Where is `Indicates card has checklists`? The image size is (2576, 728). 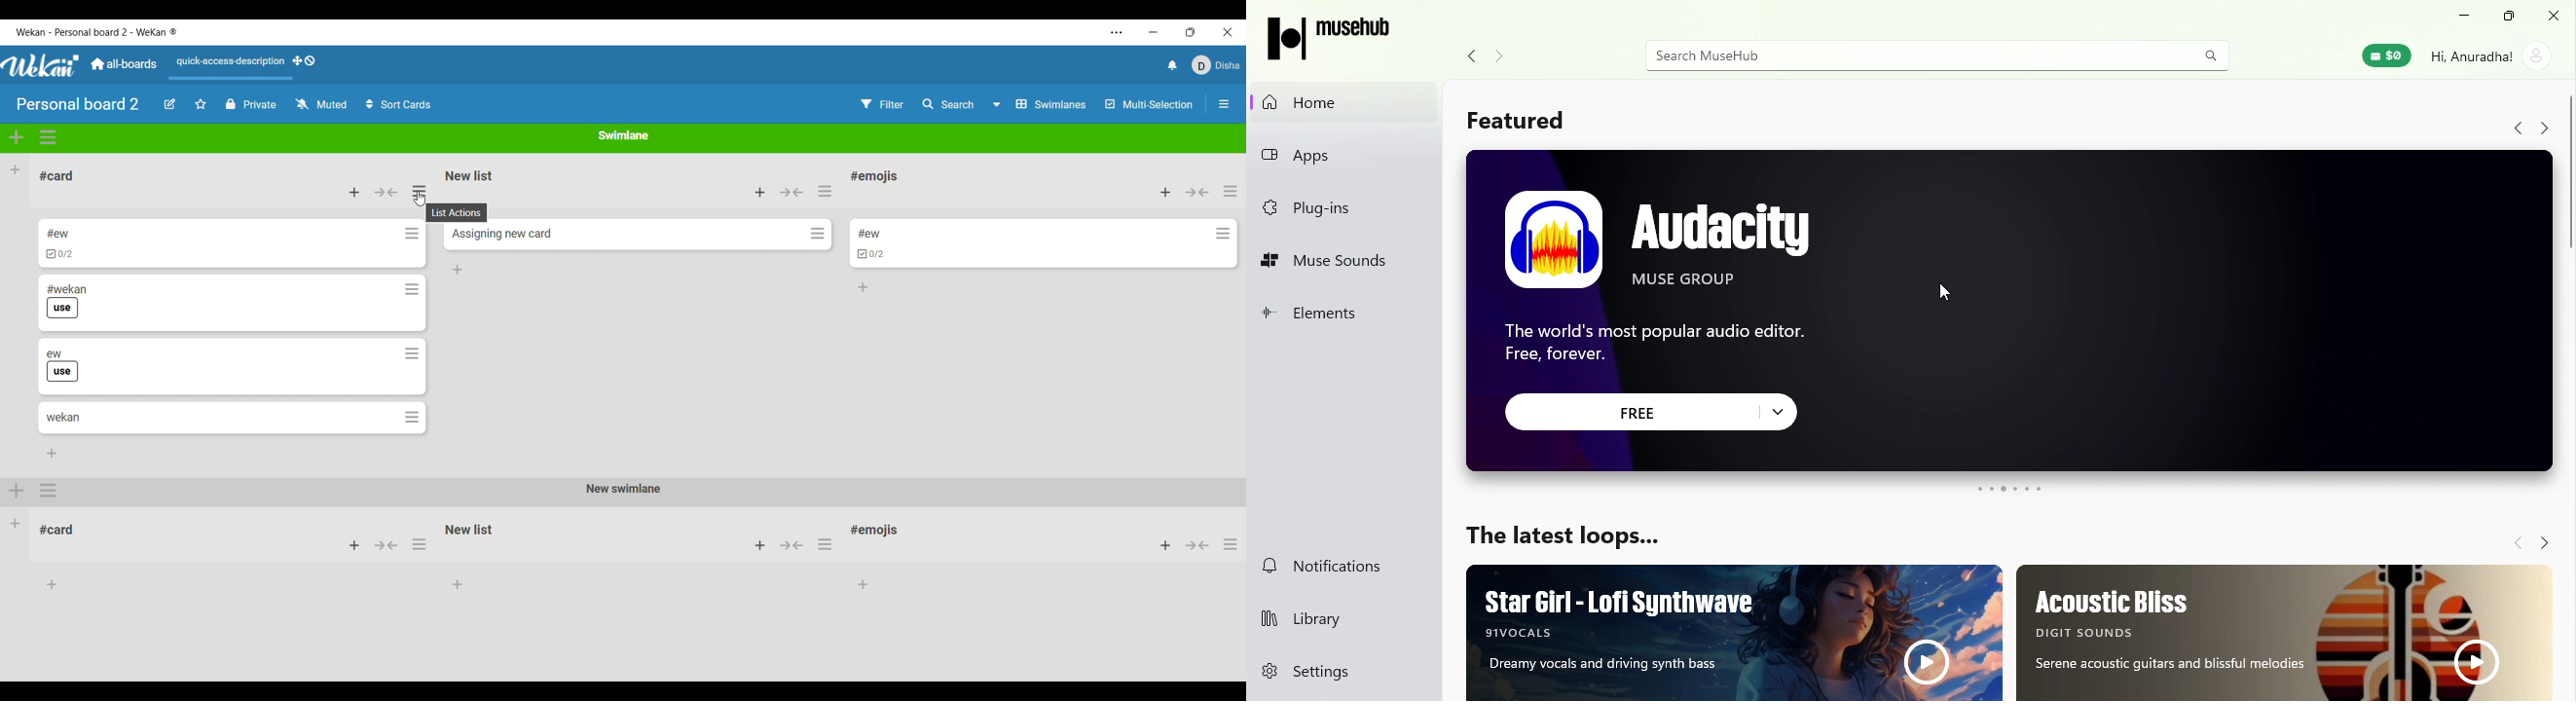
Indicates card has checklists is located at coordinates (872, 253).